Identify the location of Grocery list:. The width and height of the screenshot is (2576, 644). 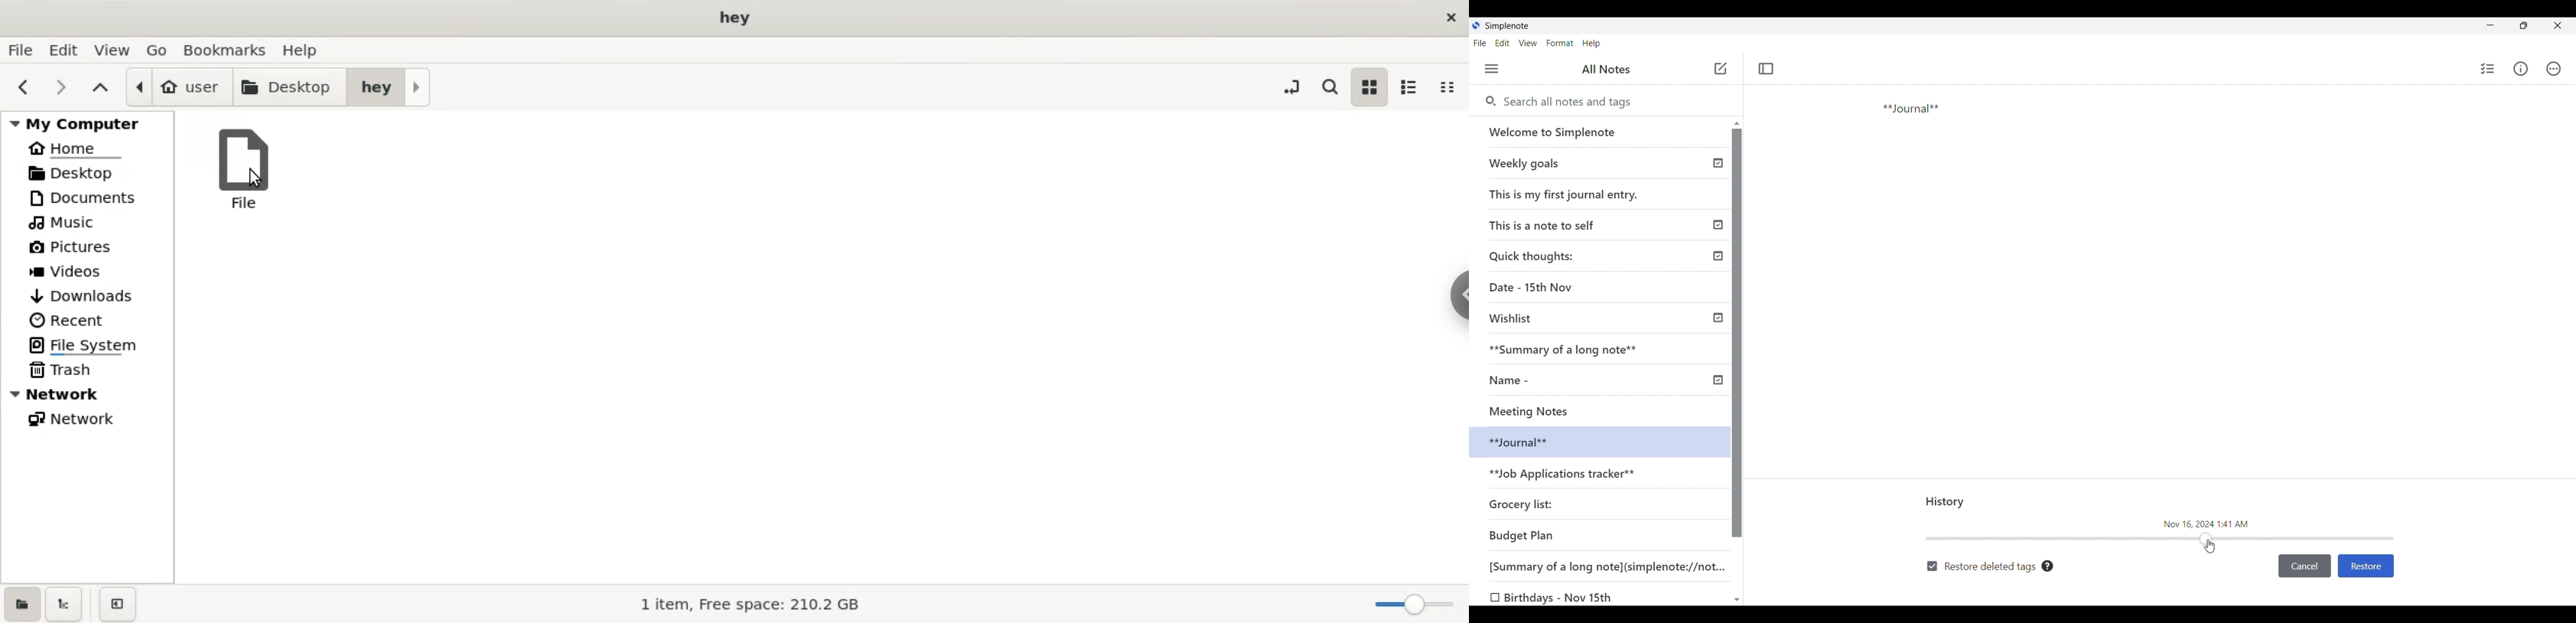
(1523, 503).